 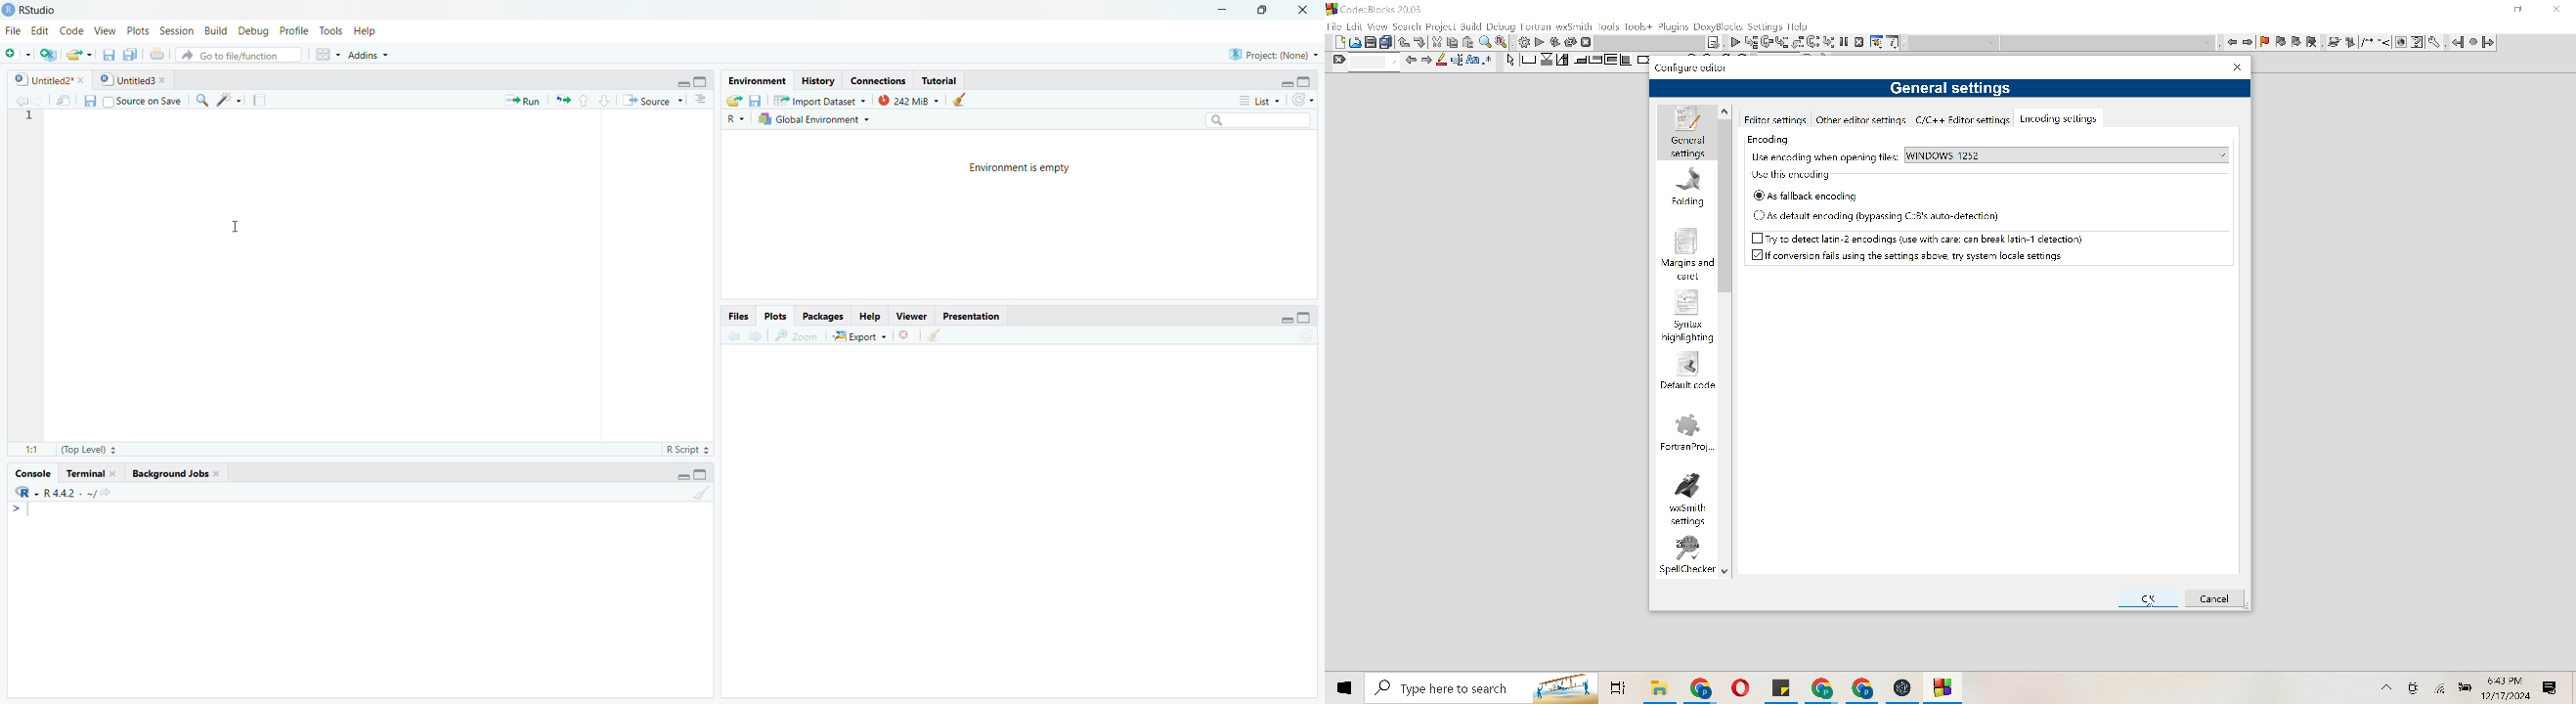 I want to click on Source on Save, so click(x=132, y=100).